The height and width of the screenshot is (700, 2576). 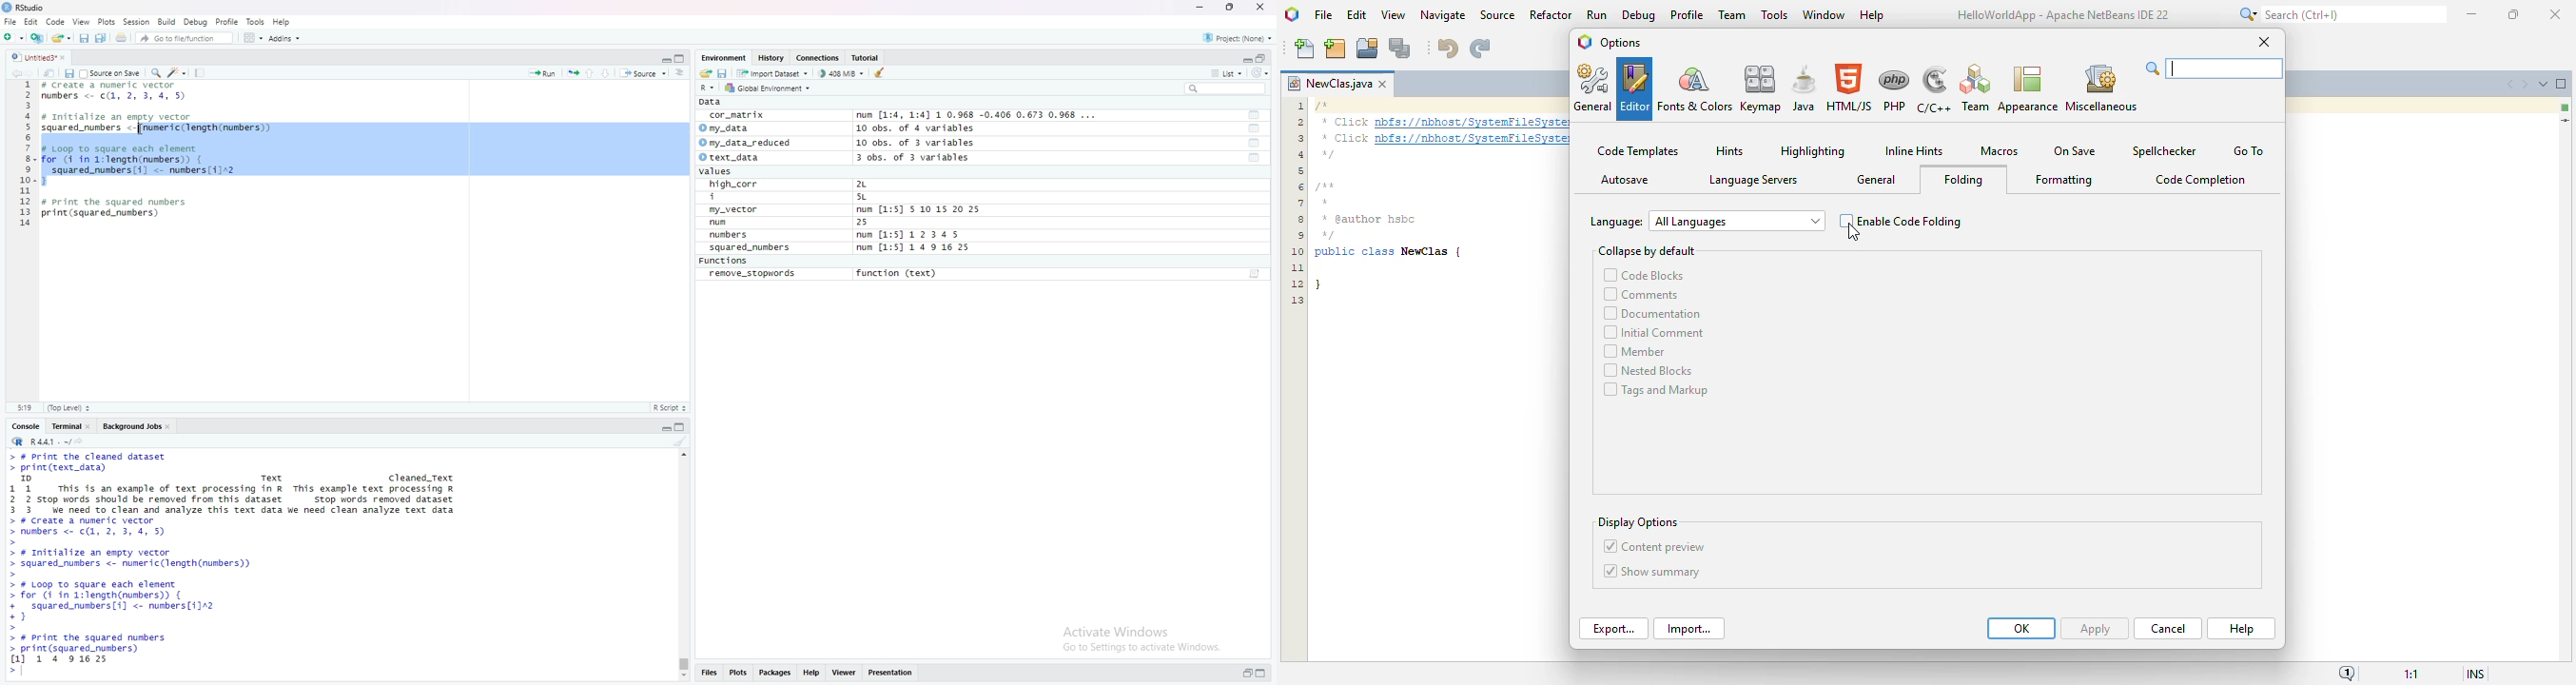 I want to click on # Create a number vector numbers <- c(1, 2, 3, 4,5), so click(x=118, y=91).